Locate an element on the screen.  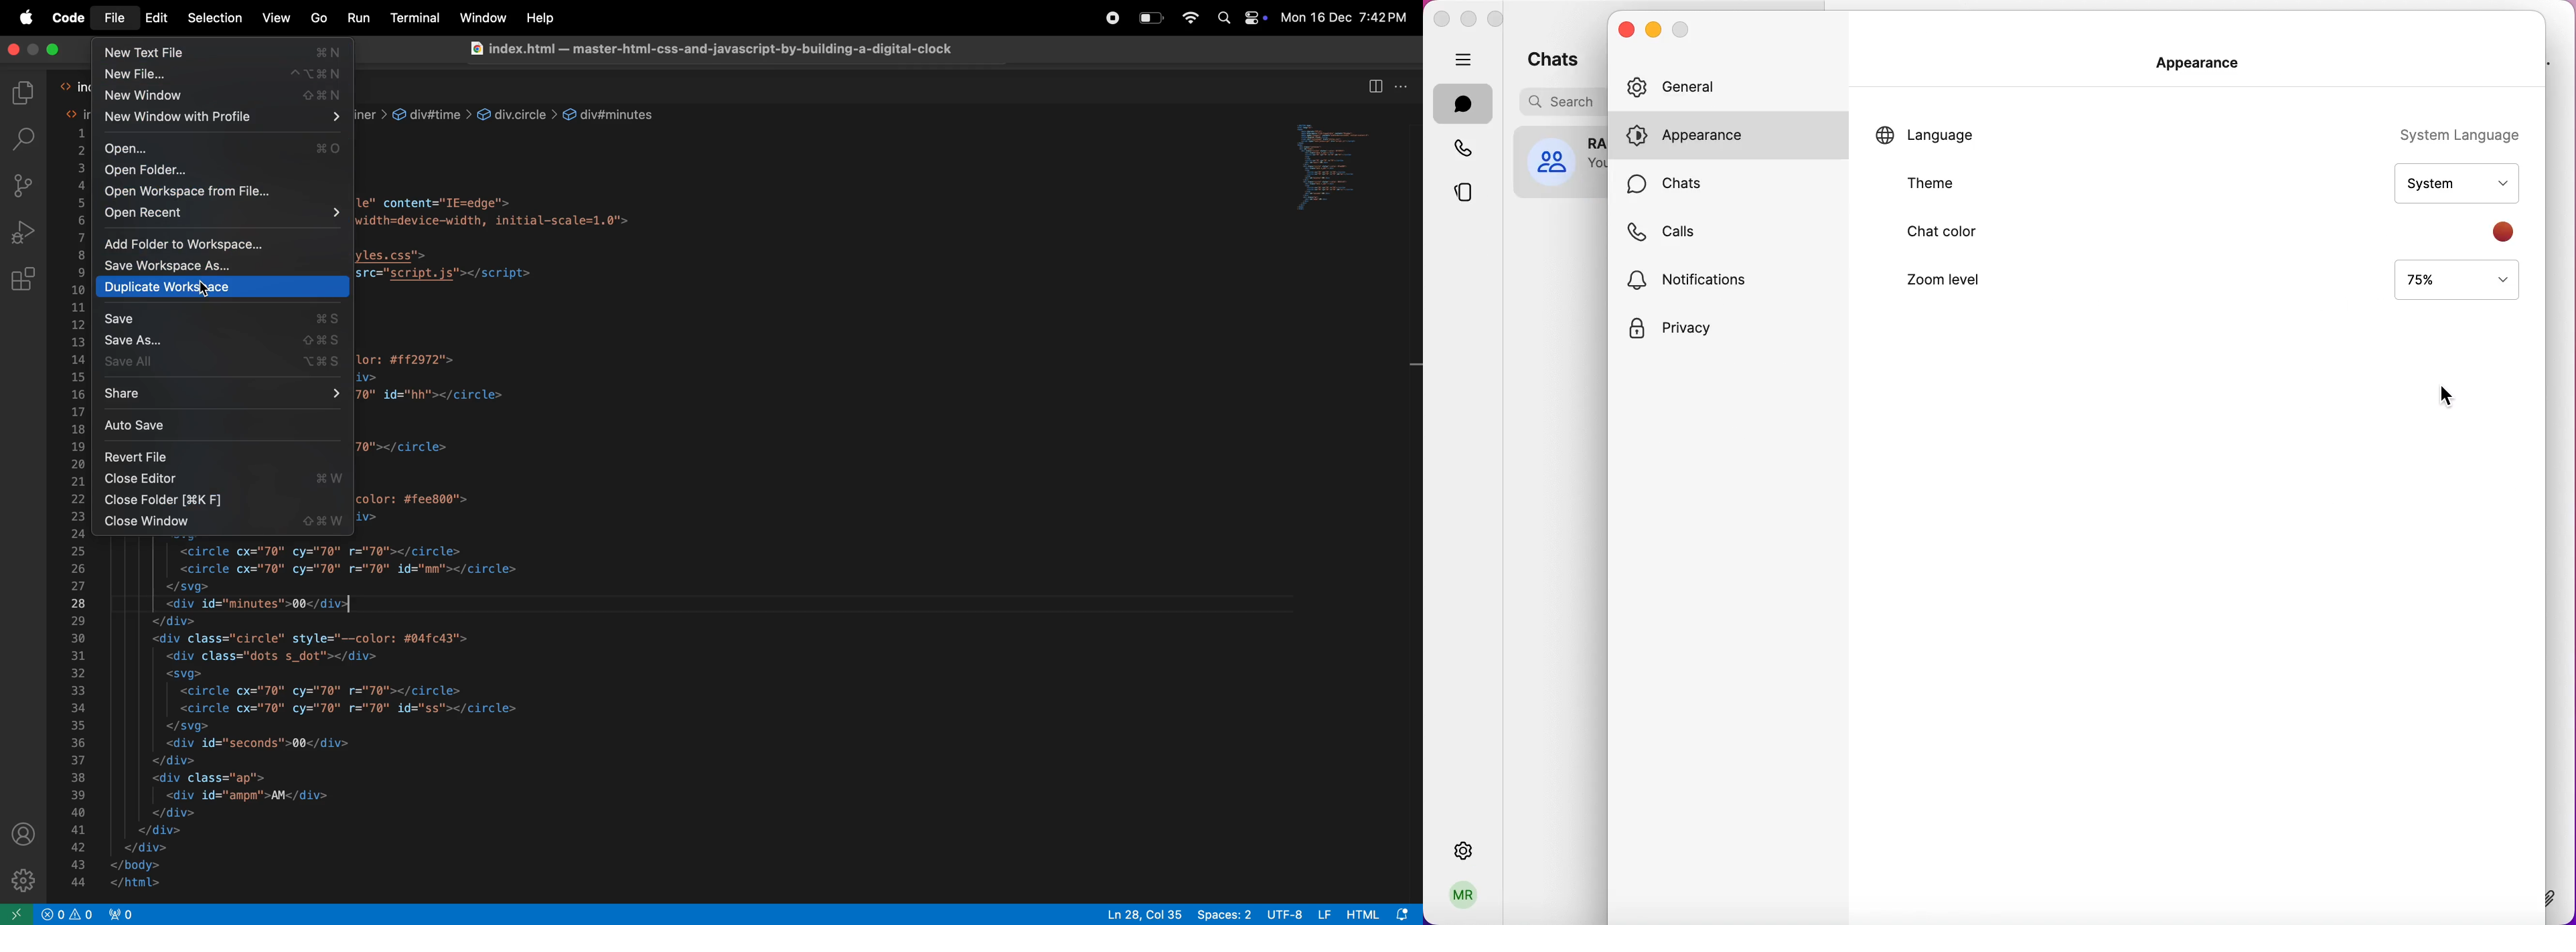
theme is located at coordinates (1975, 183).